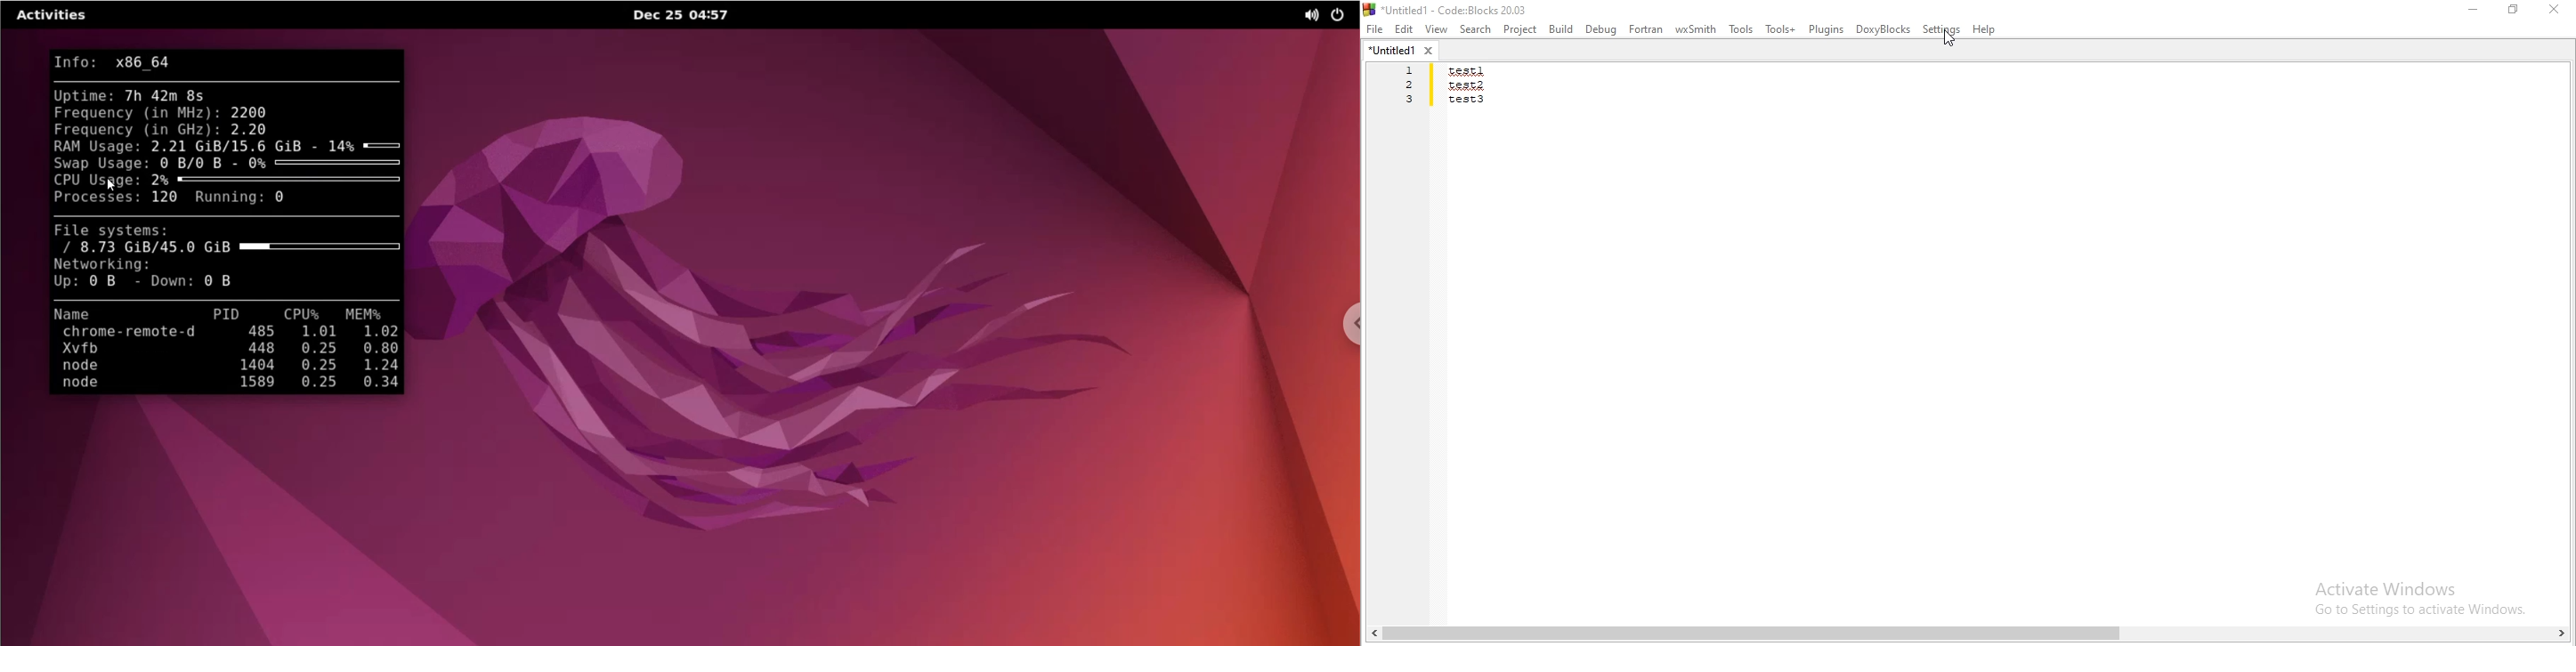  I want to click on untitled, so click(1401, 50).